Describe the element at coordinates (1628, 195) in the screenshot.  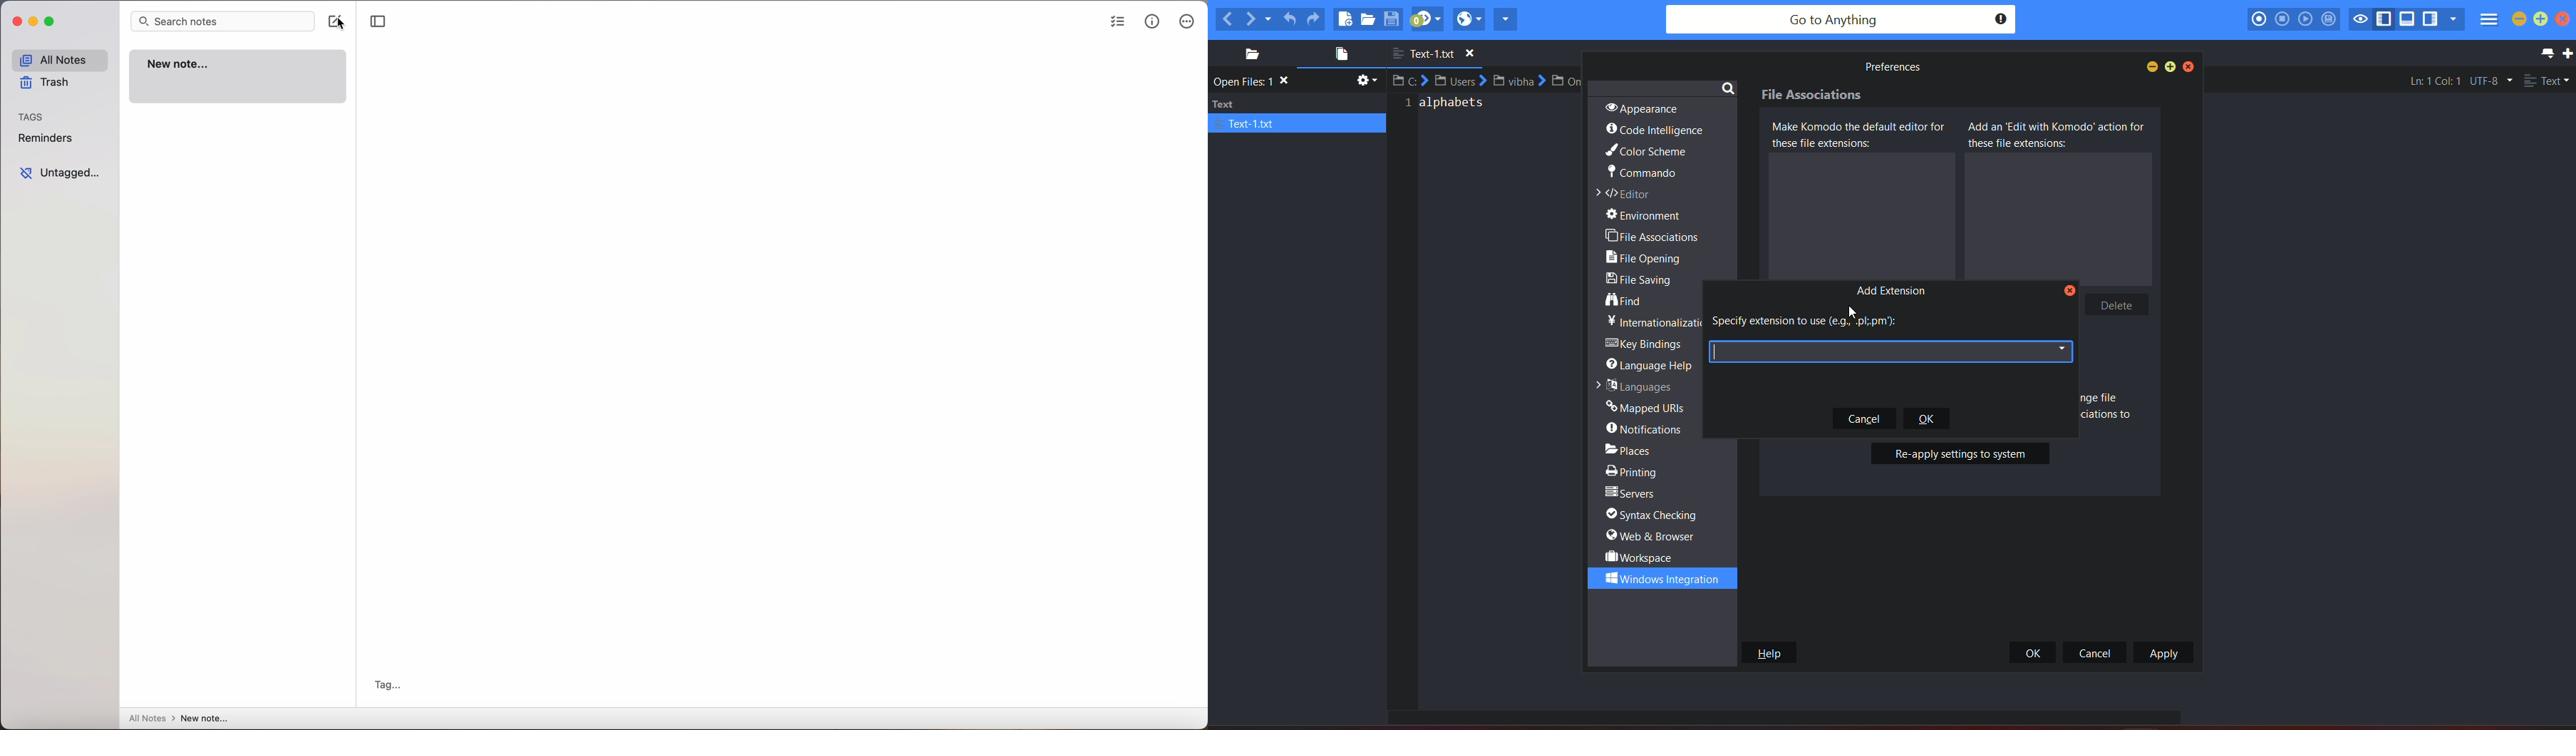
I see `editor` at that location.